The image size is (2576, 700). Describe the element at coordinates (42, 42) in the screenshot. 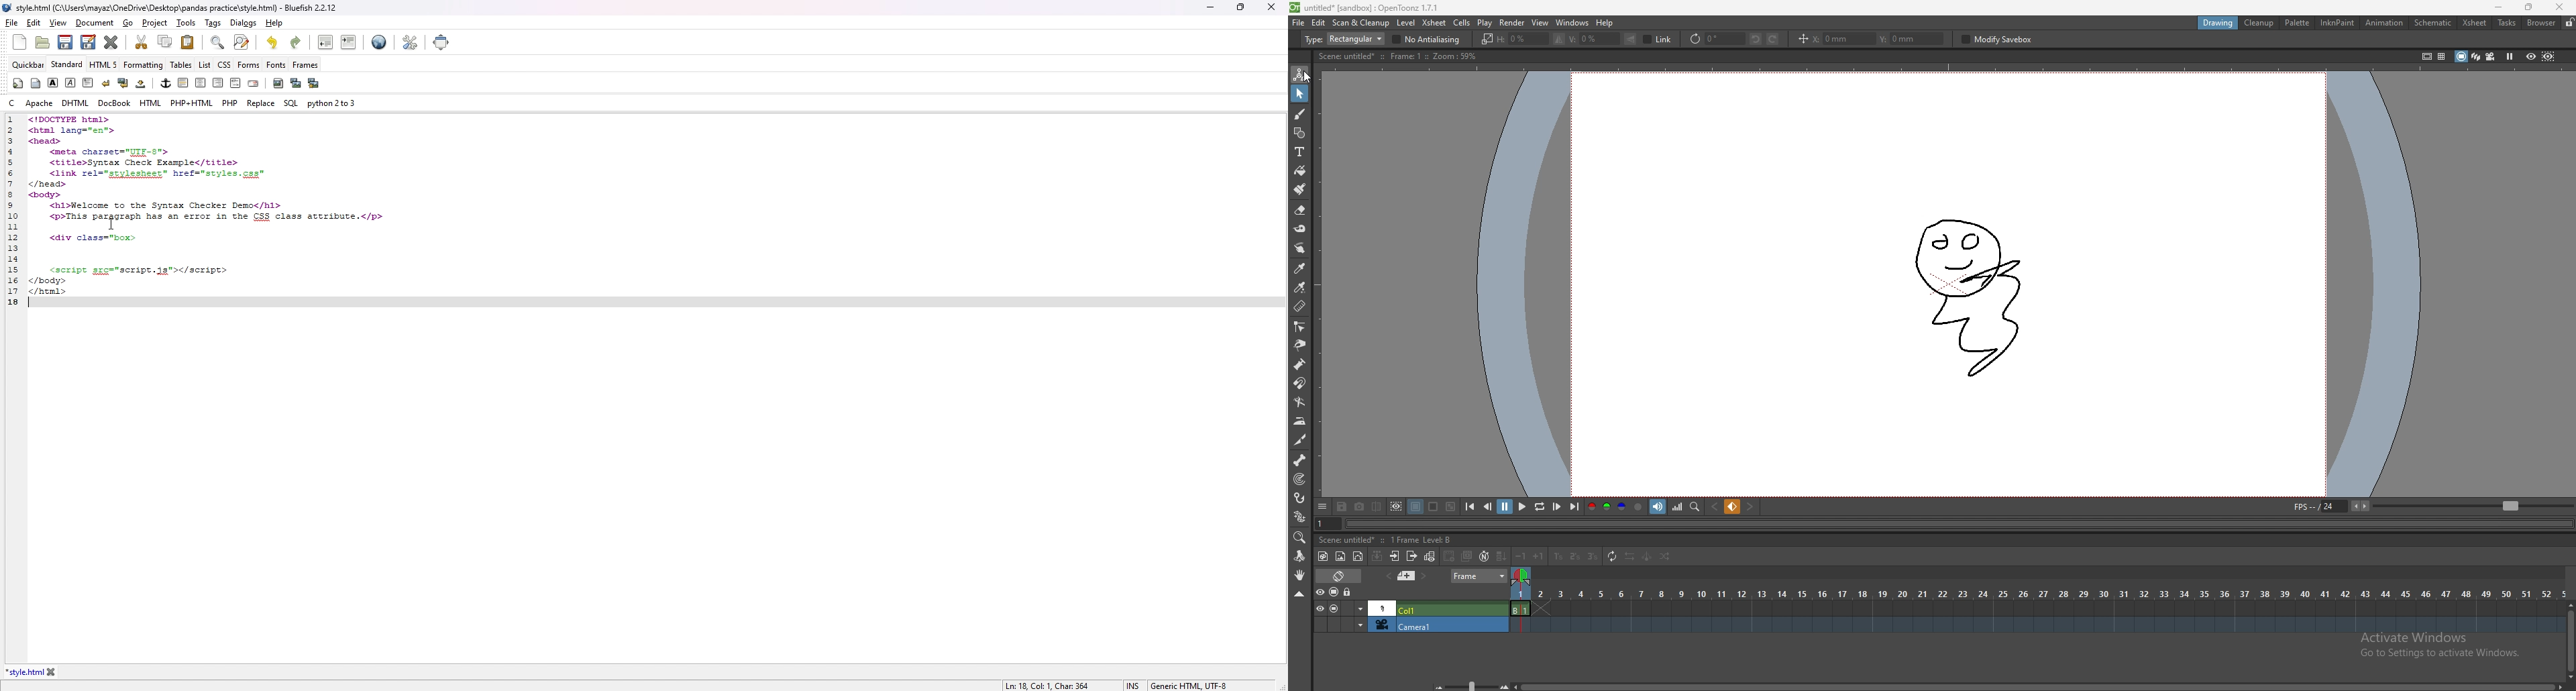

I see `open` at that location.